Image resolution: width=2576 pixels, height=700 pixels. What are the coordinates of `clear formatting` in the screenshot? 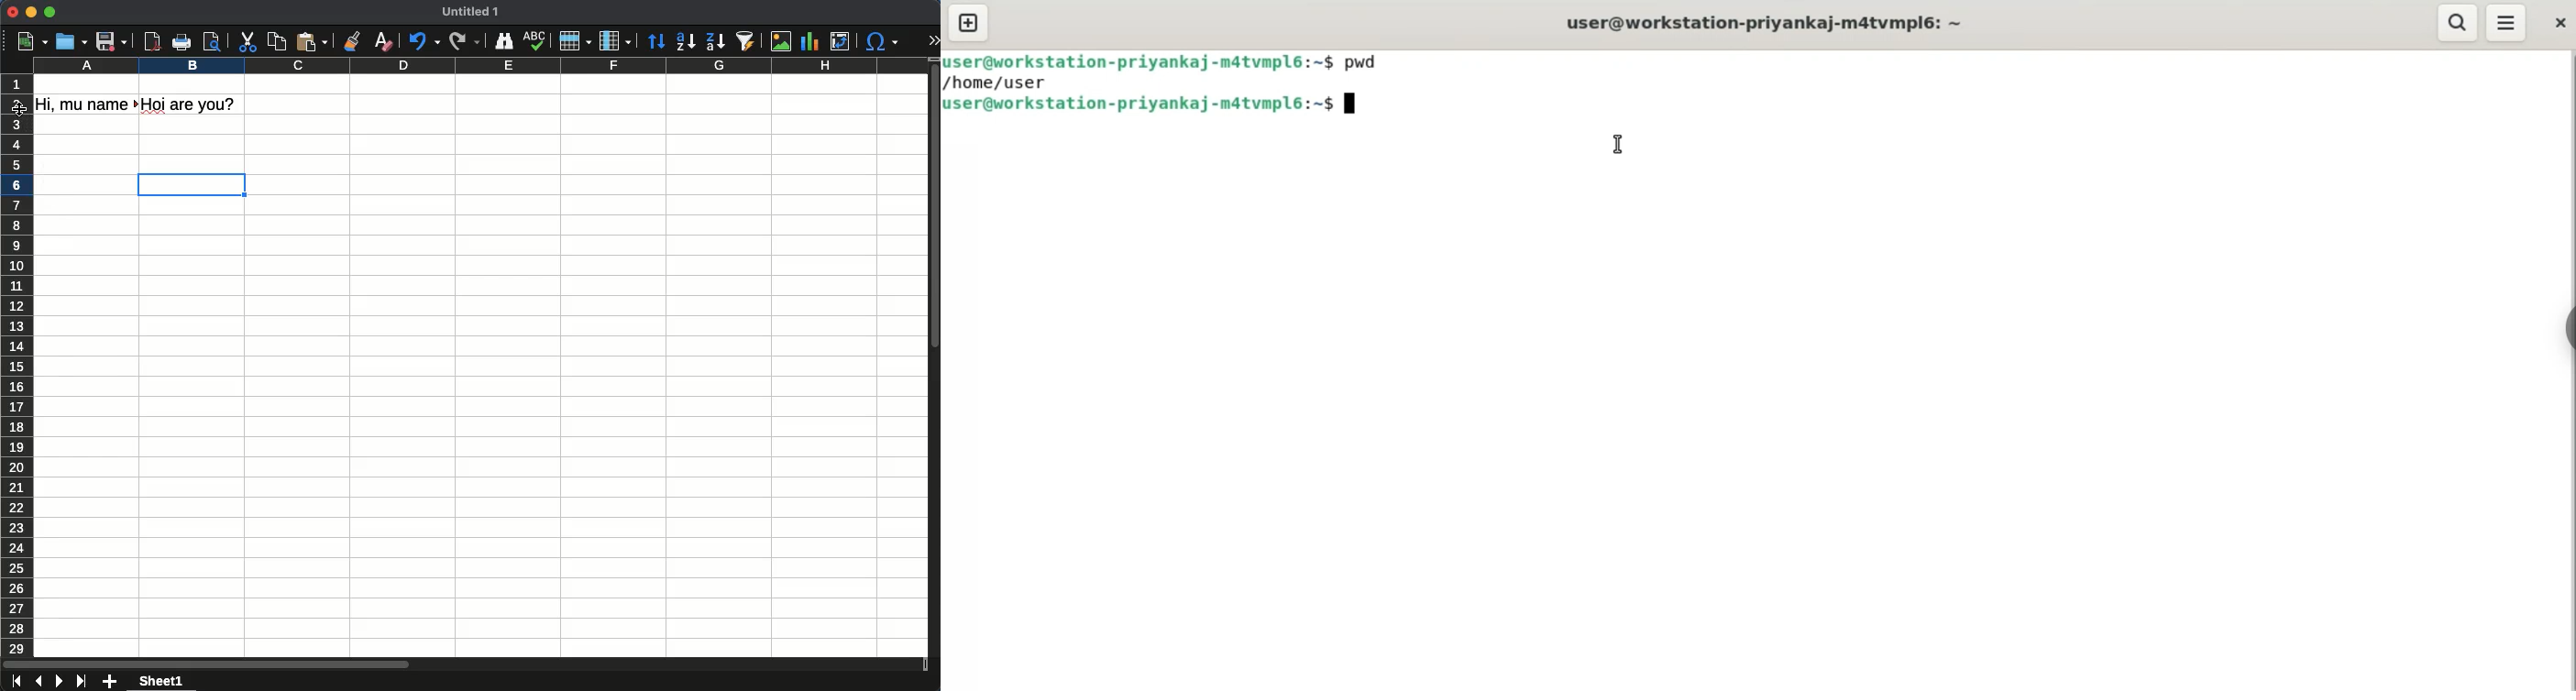 It's located at (386, 39).